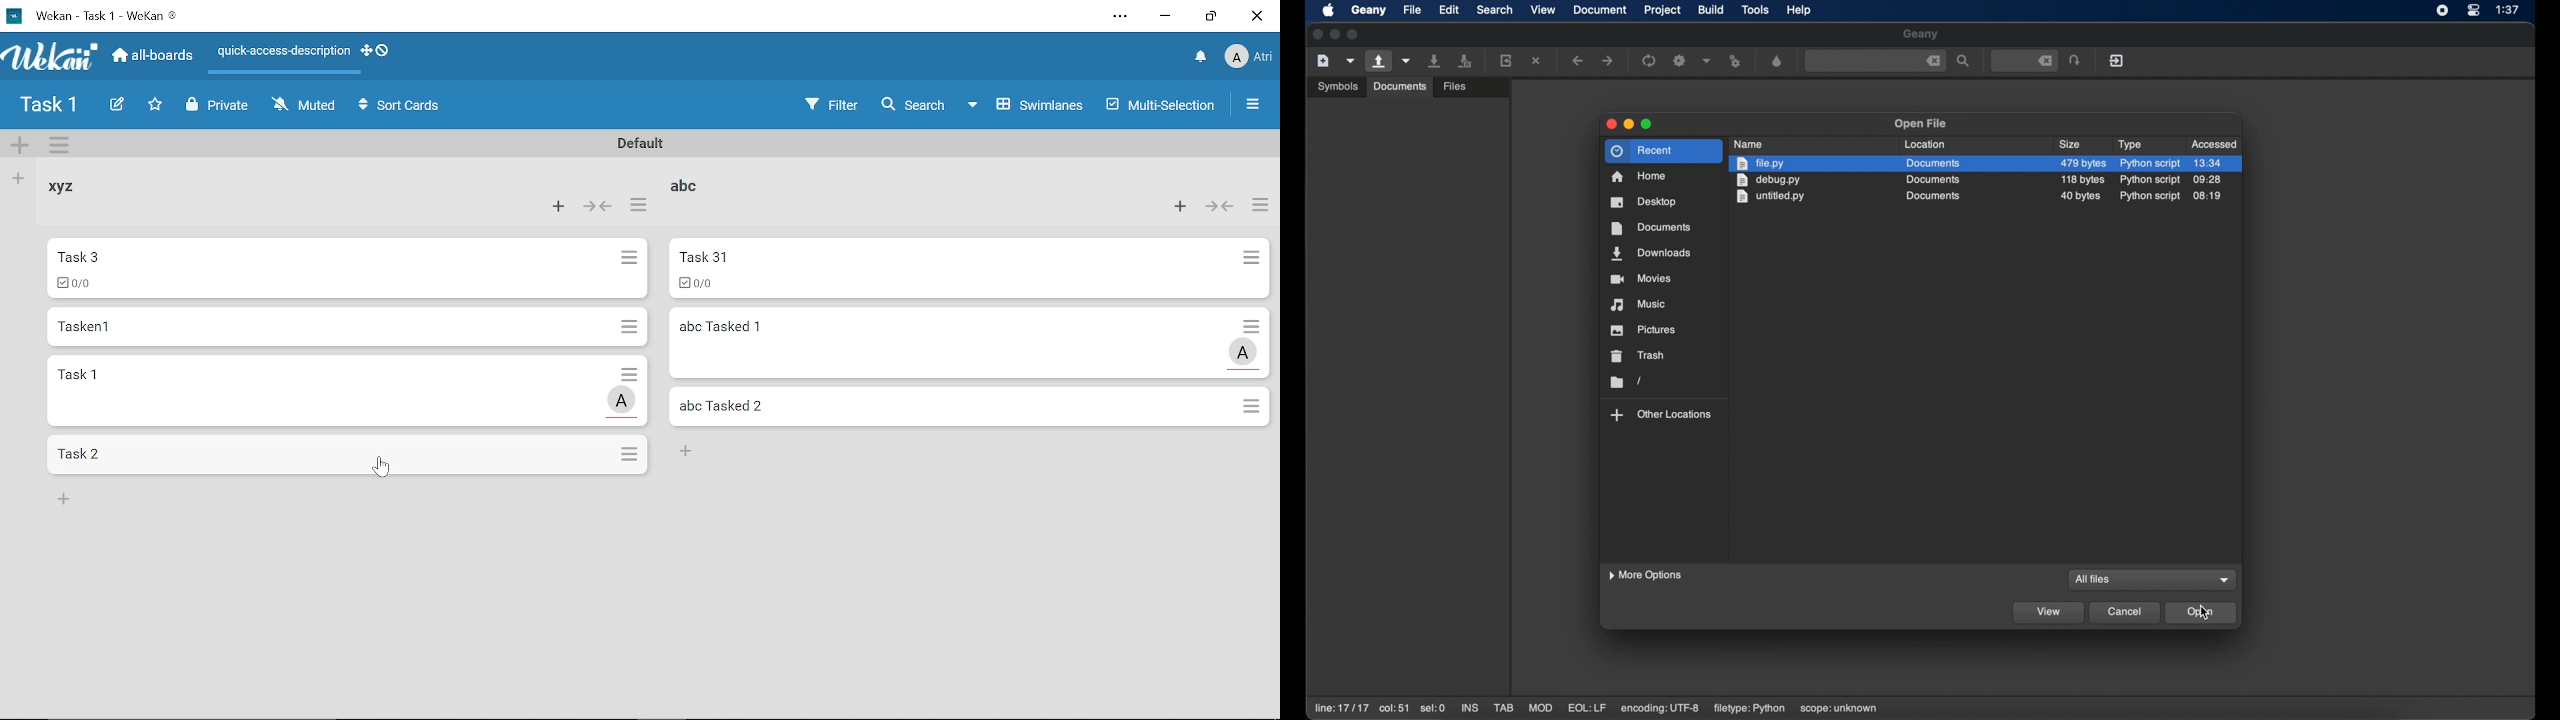  What do you see at coordinates (16, 178) in the screenshot?
I see `Add list` at bounding box center [16, 178].